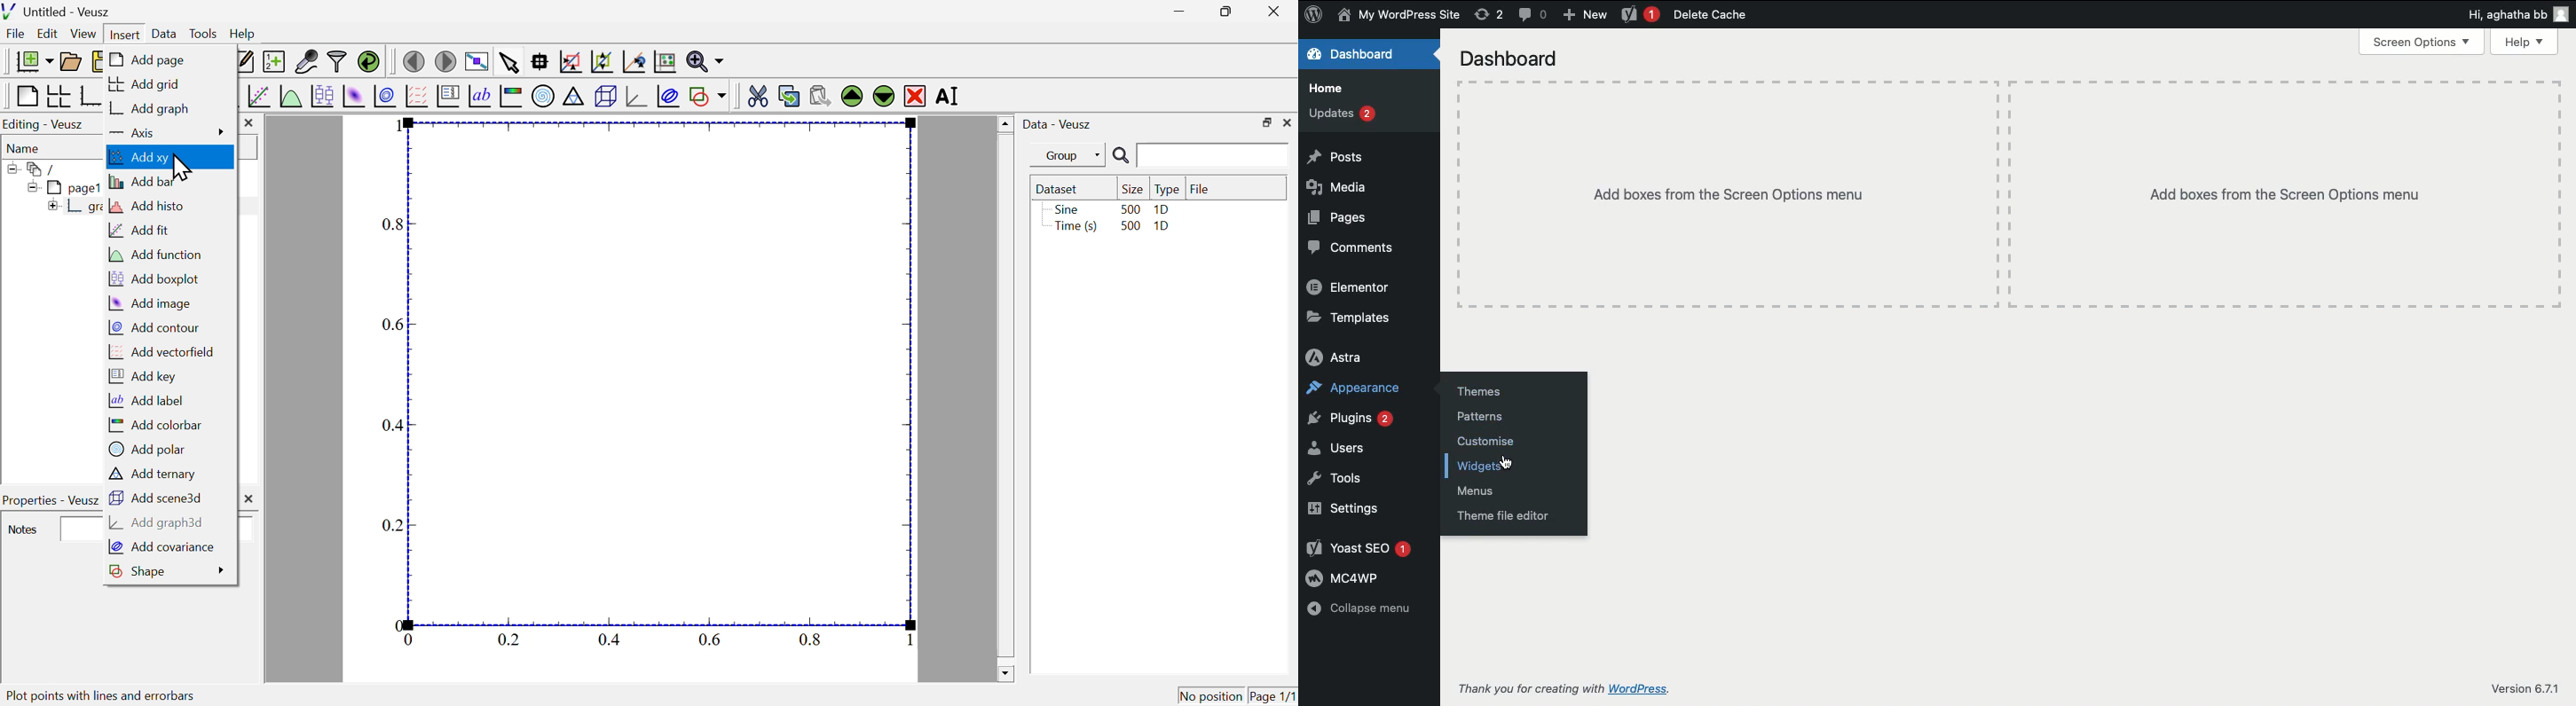  Describe the element at coordinates (1201, 187) in the screenshot. I see `file` at that location.